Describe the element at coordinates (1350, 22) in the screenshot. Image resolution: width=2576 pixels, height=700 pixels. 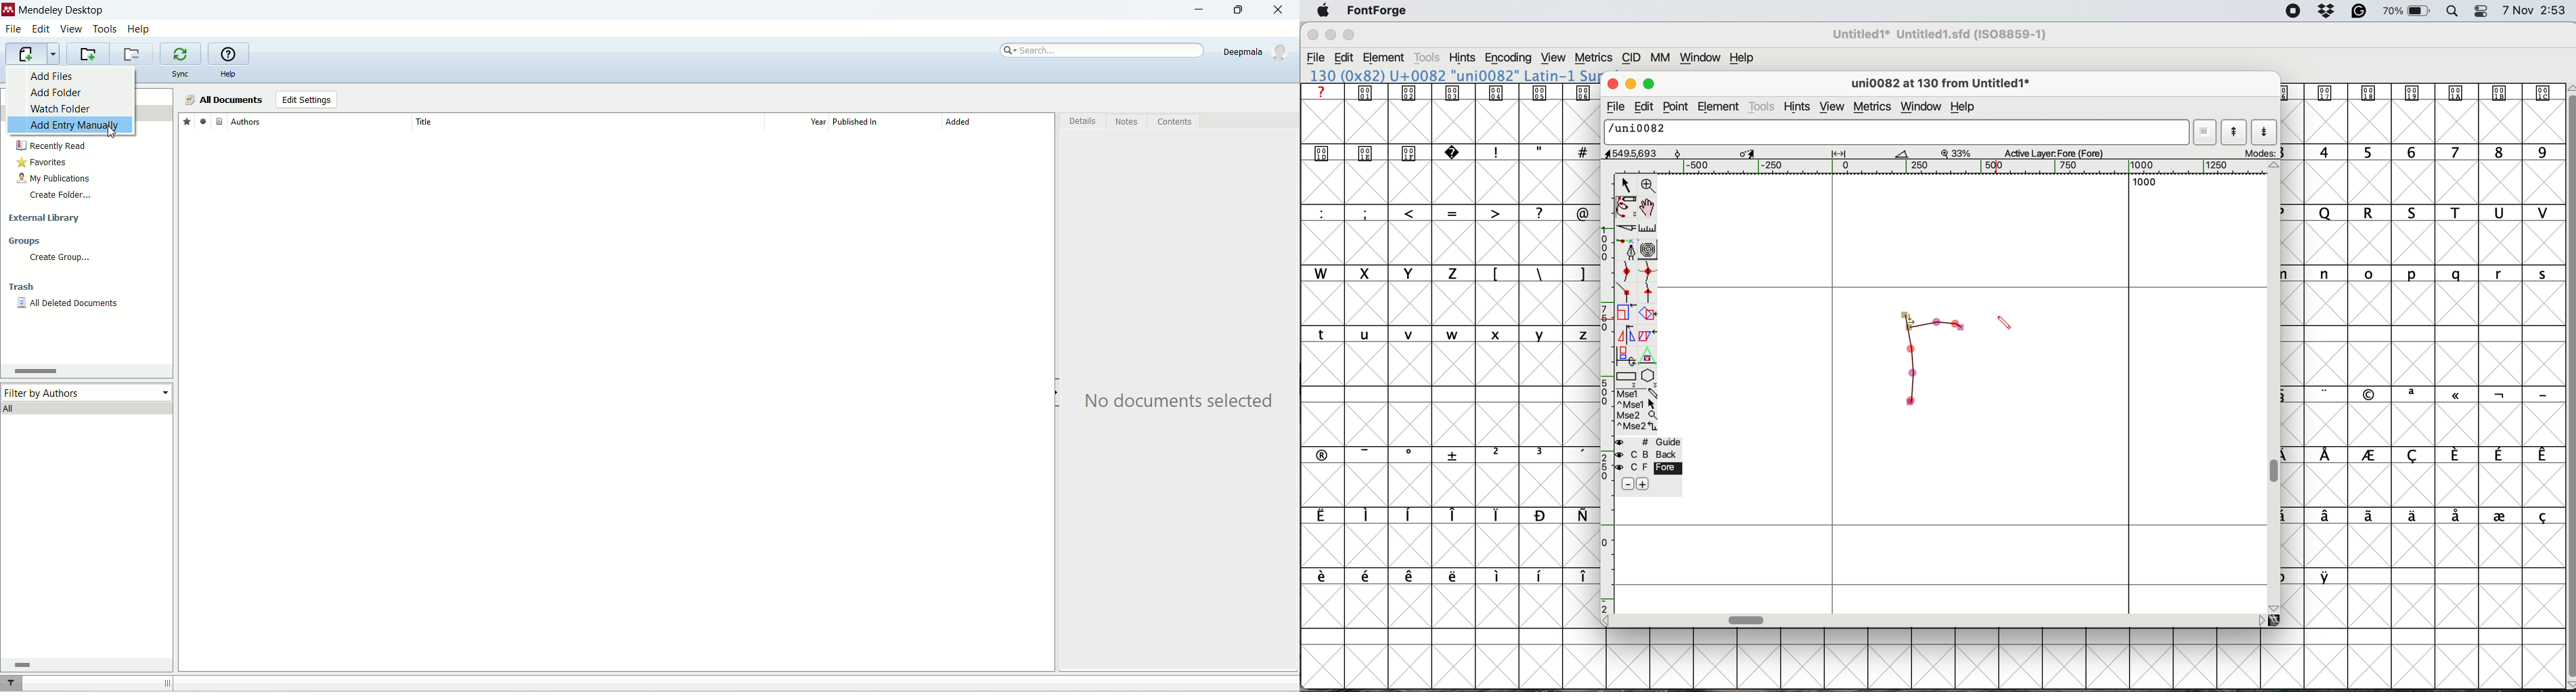
I see `` at that location.